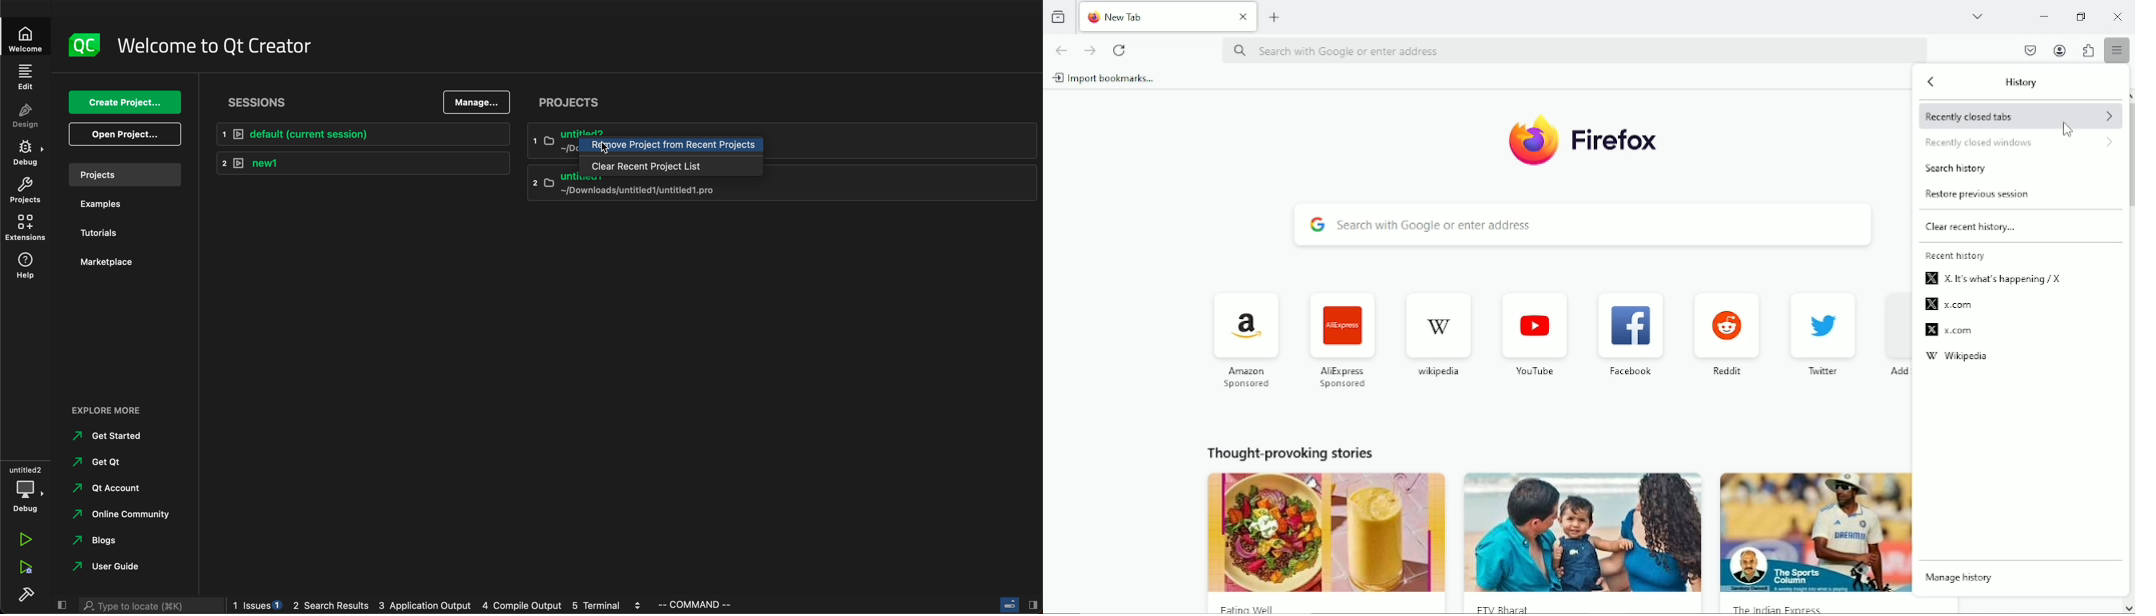 The image size is (2156, 616). Describe the element at coordinates (1817, 532) in the screenshot. I see `image` at that location.